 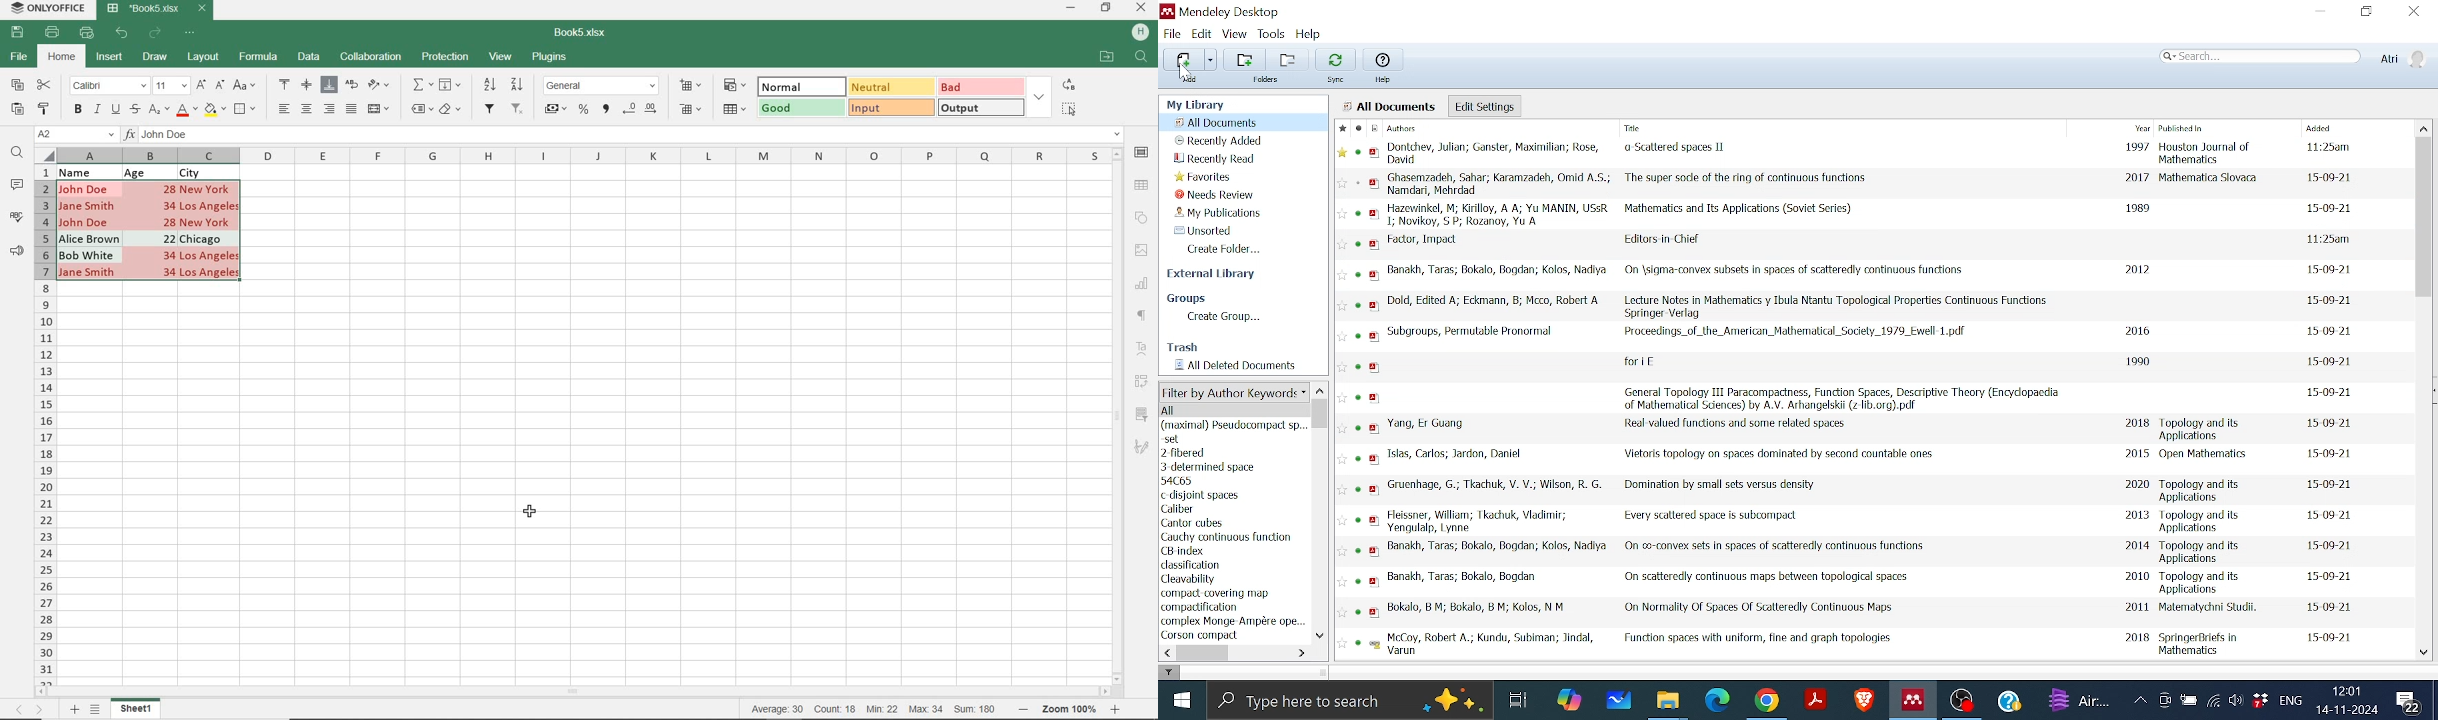 What do you see at coordinates (1845, 399) in the screenshot?
I see `Title` at bounding box center [1845, 399].